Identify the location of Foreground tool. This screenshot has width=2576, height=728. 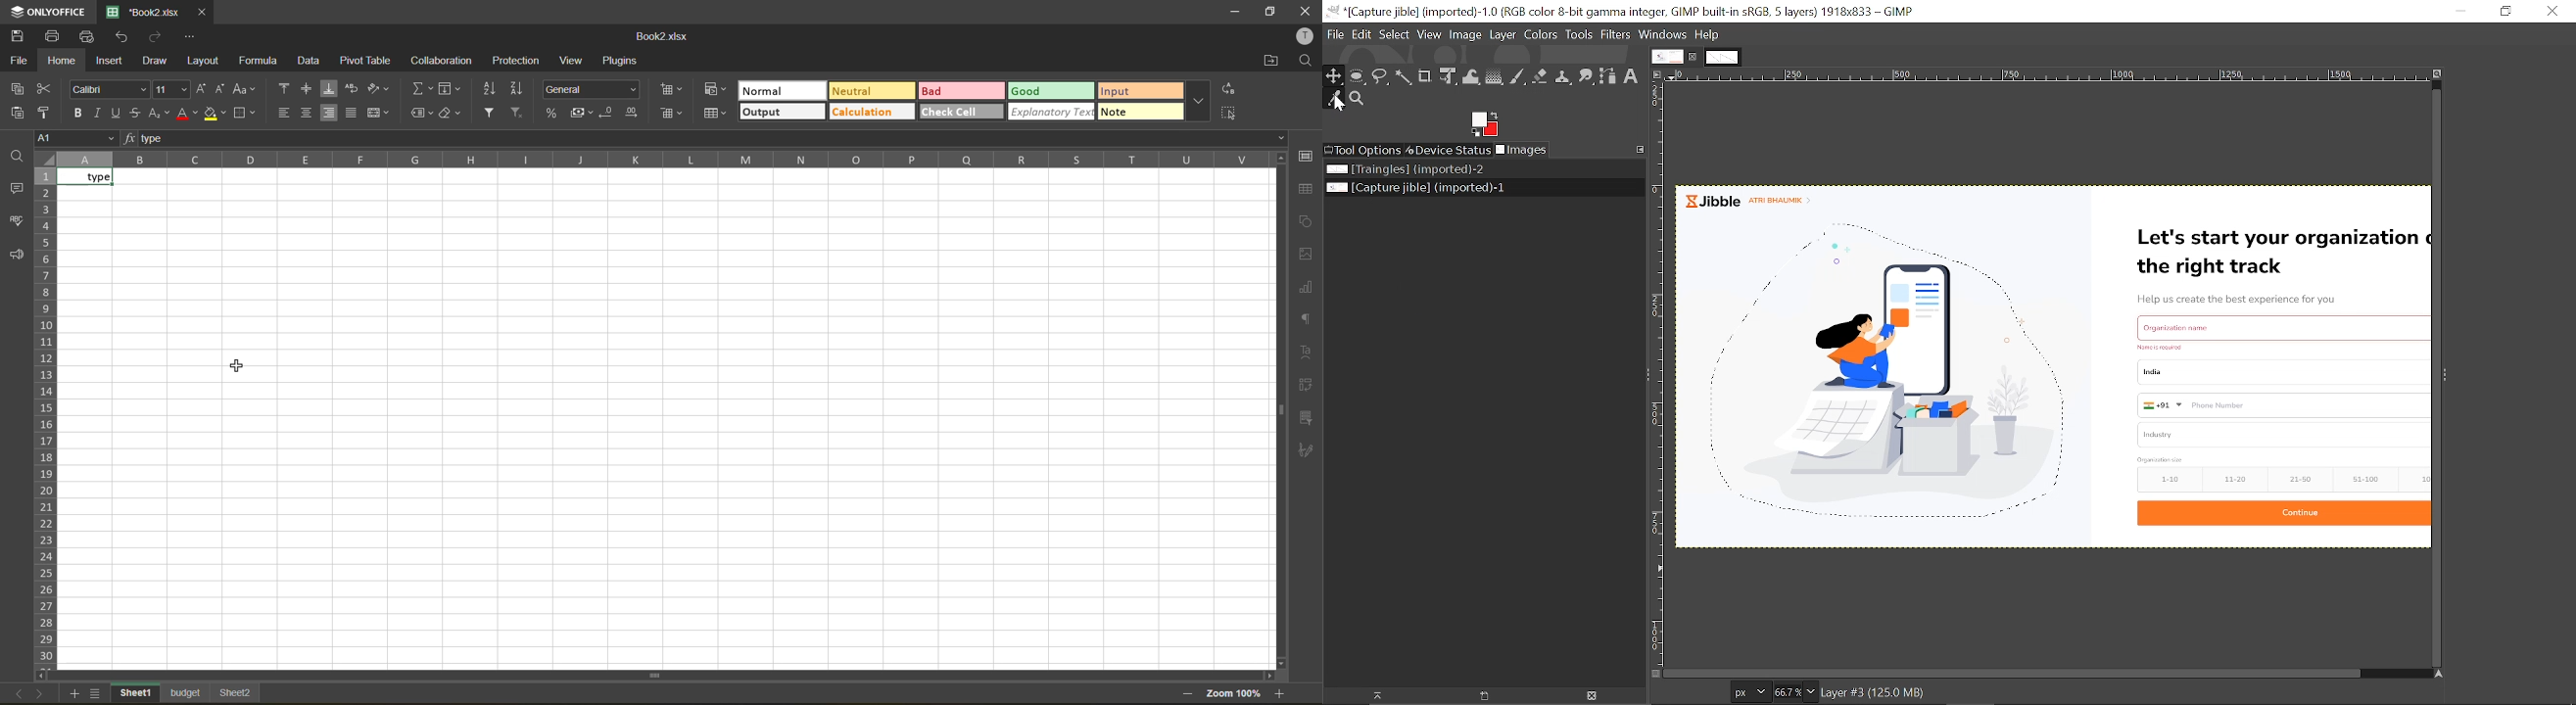
(1485, 124).